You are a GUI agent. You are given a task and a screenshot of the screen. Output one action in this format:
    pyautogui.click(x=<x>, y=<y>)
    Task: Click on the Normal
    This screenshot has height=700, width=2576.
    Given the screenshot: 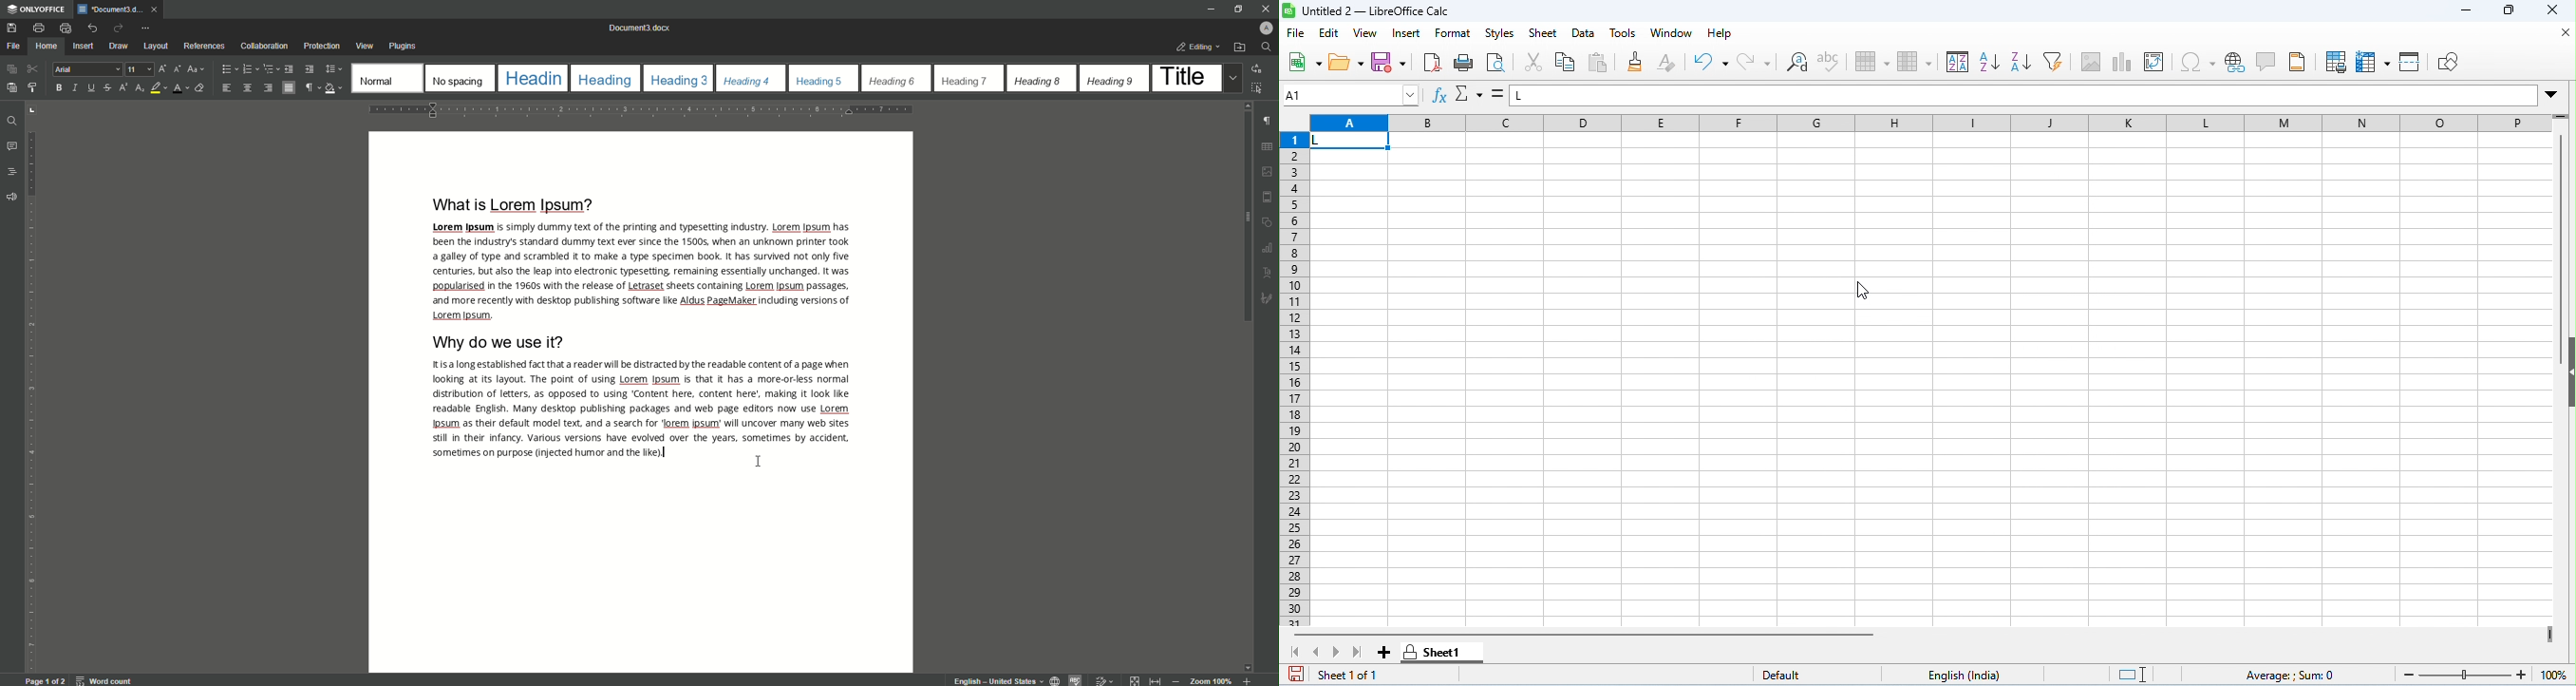 What is the action you would take?
    pyautogui.click(x=384, y=76)
    